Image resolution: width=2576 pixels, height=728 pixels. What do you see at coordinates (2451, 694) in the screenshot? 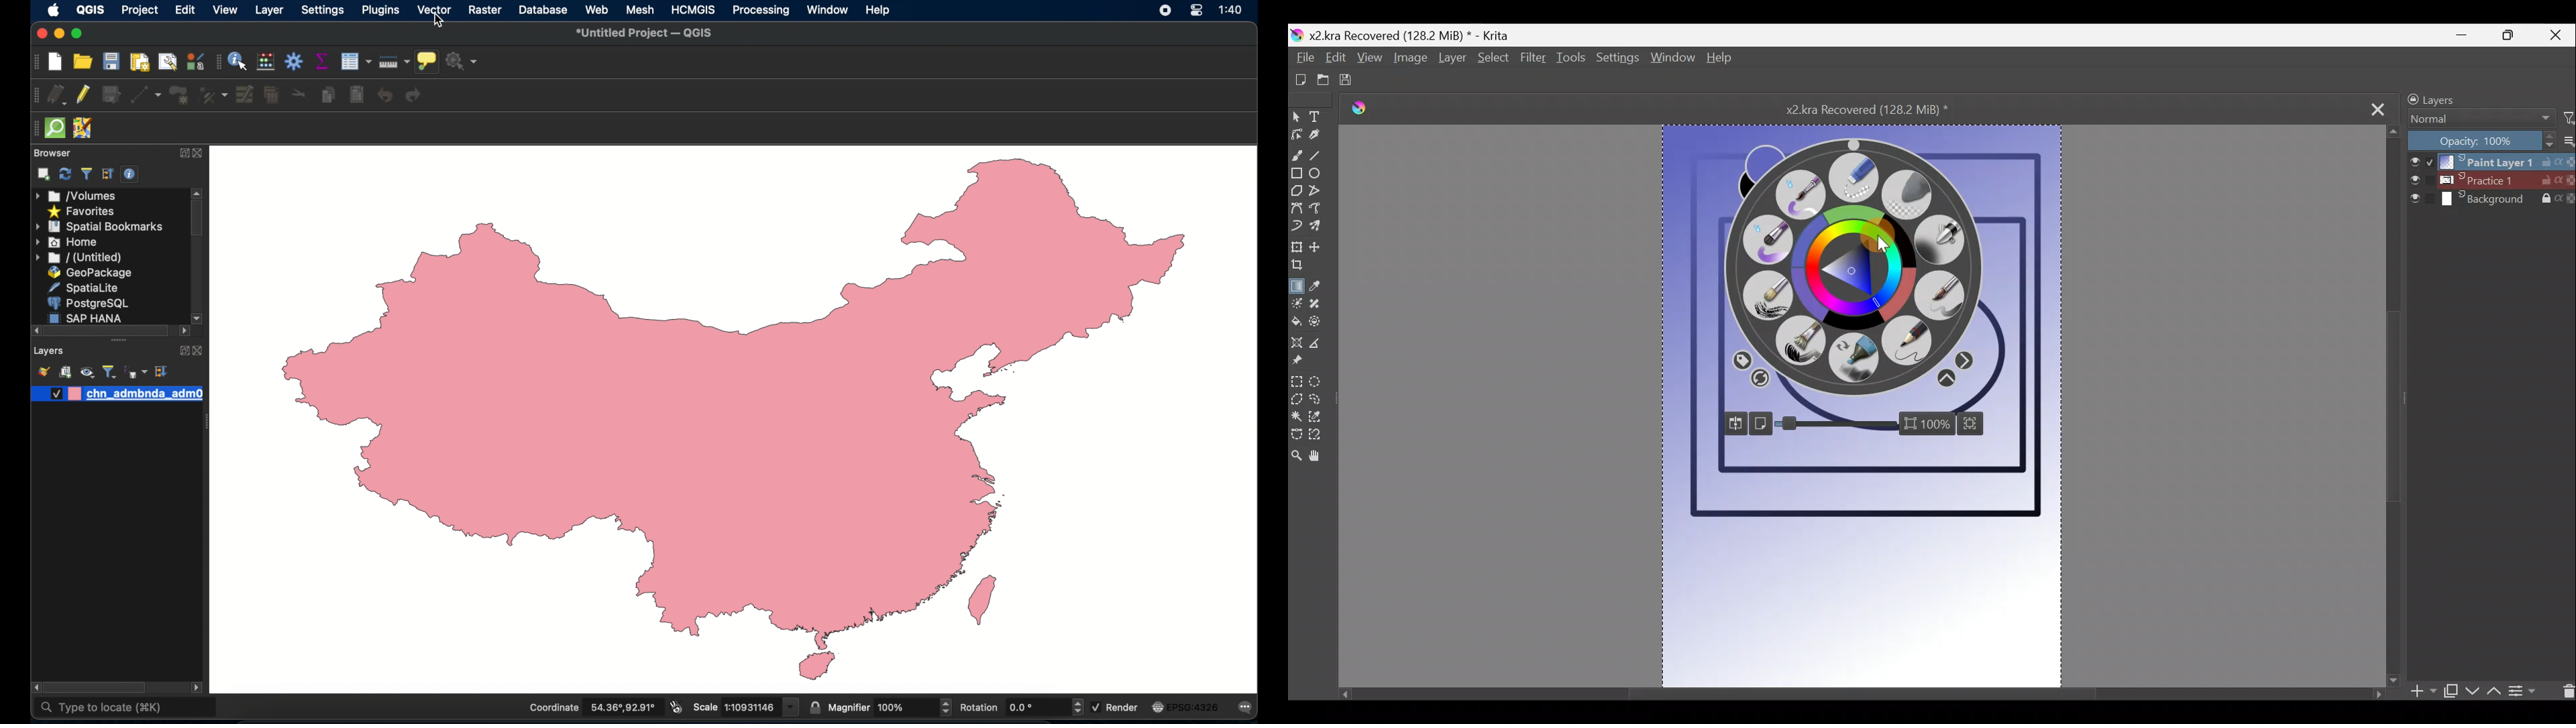
I see `Duplicate layer/mask` at bounding box center [2451, 694].